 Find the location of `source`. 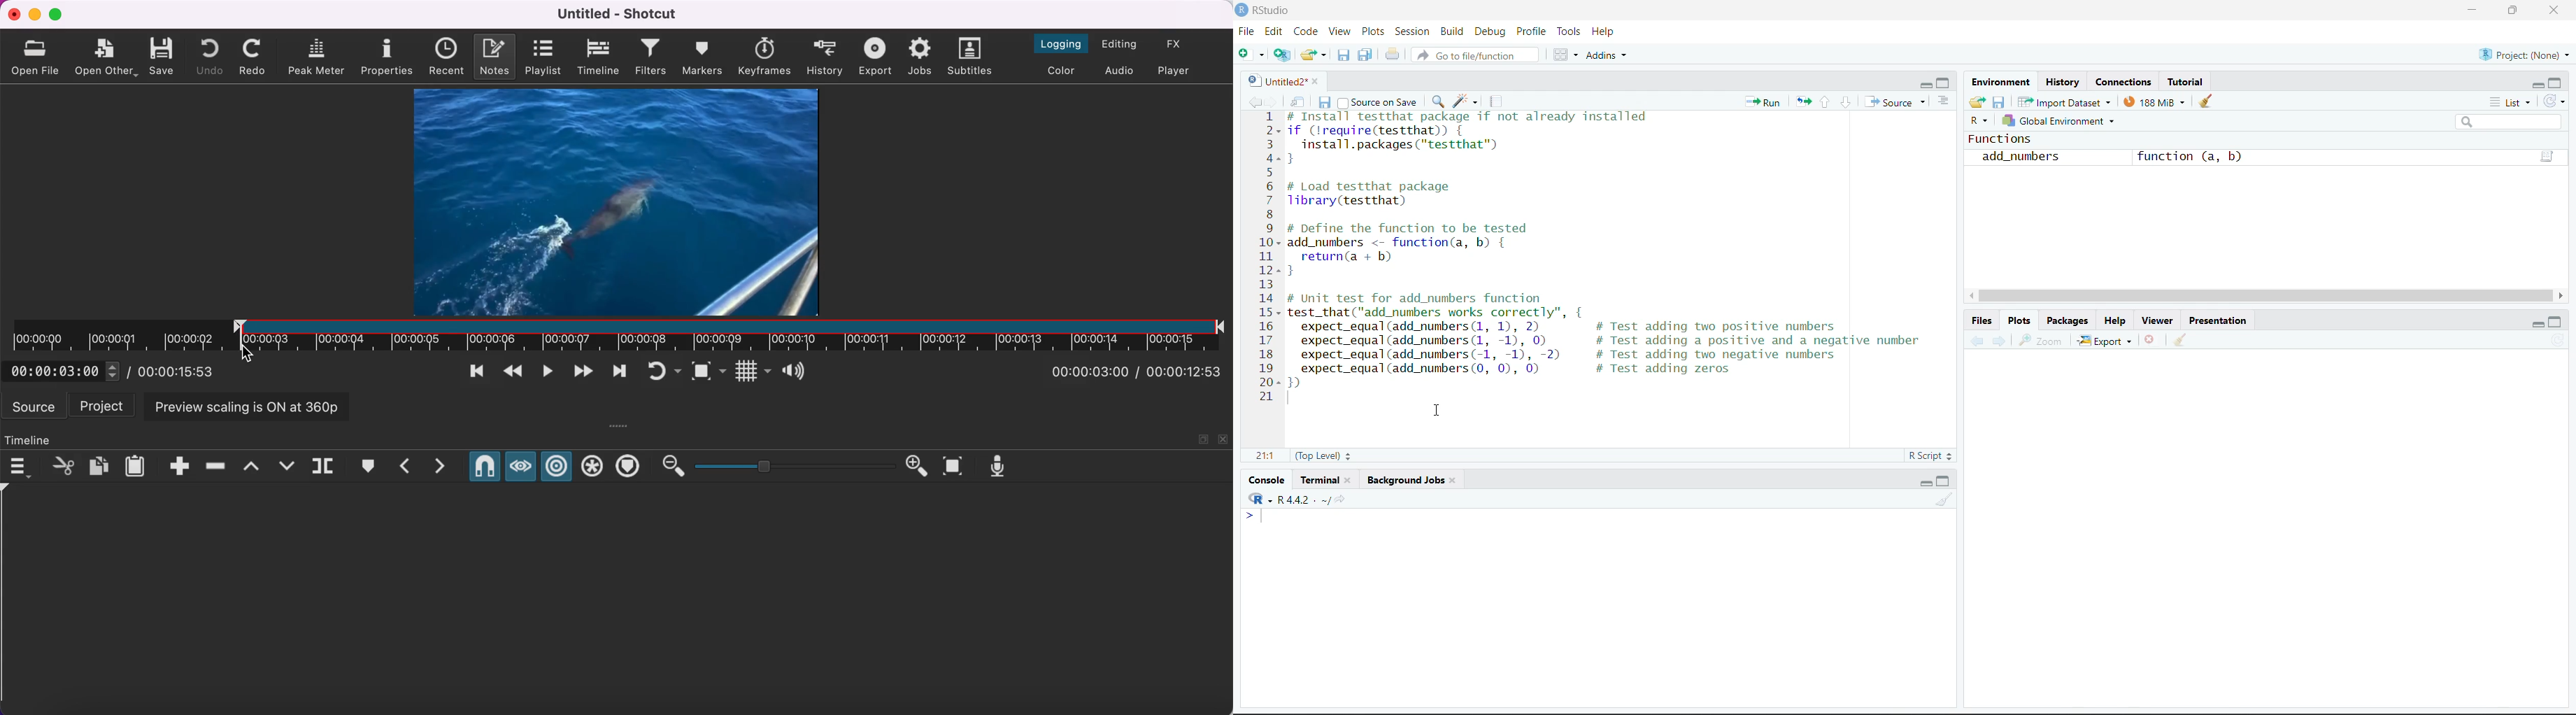

source is located at coordinates (1888, 101).